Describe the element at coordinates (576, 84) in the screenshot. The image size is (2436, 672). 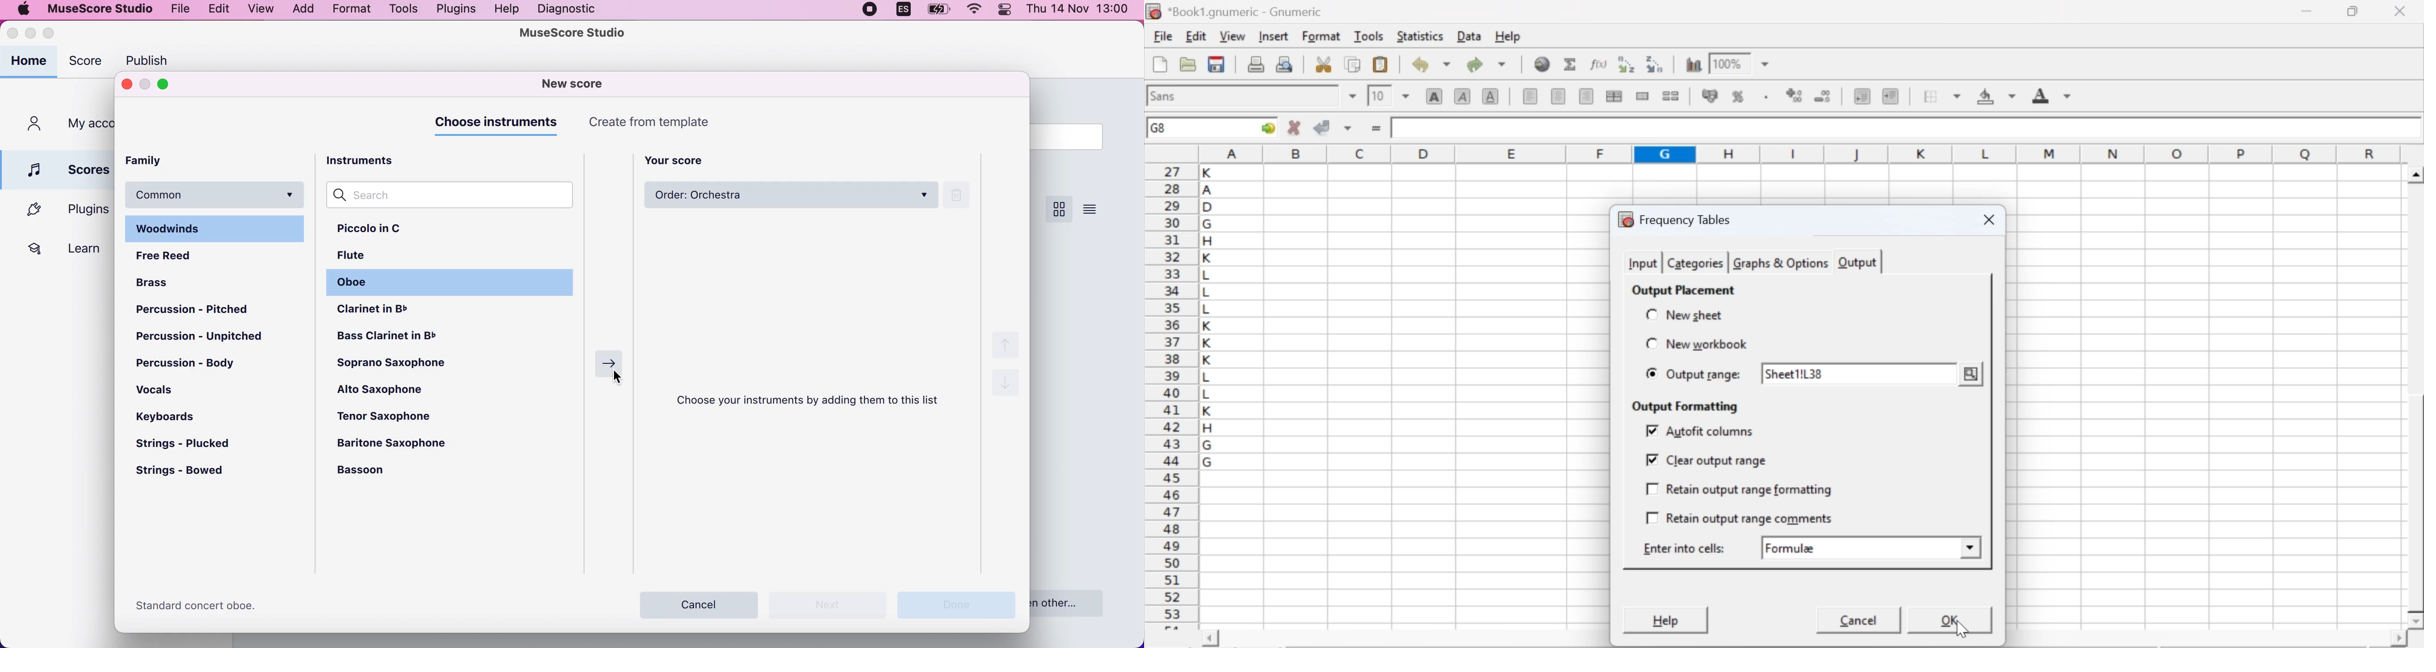
I see `new score` at that location.